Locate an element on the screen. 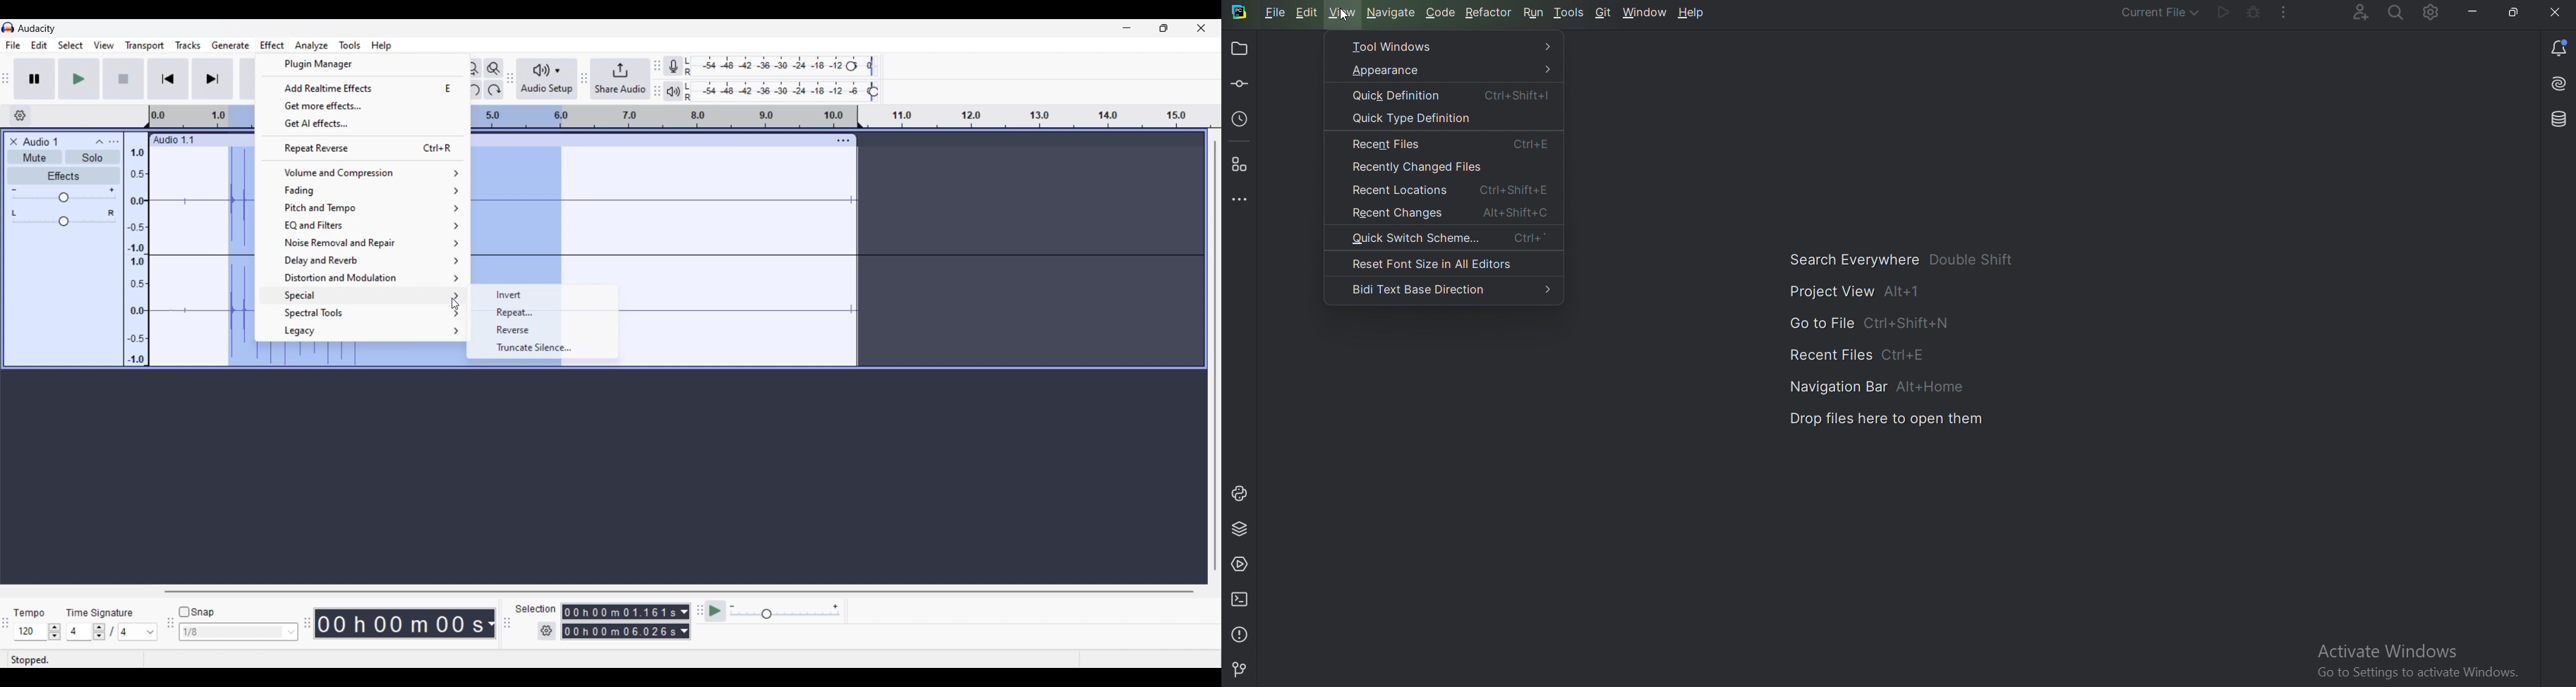  Effects is located at coordinates (64, 176).